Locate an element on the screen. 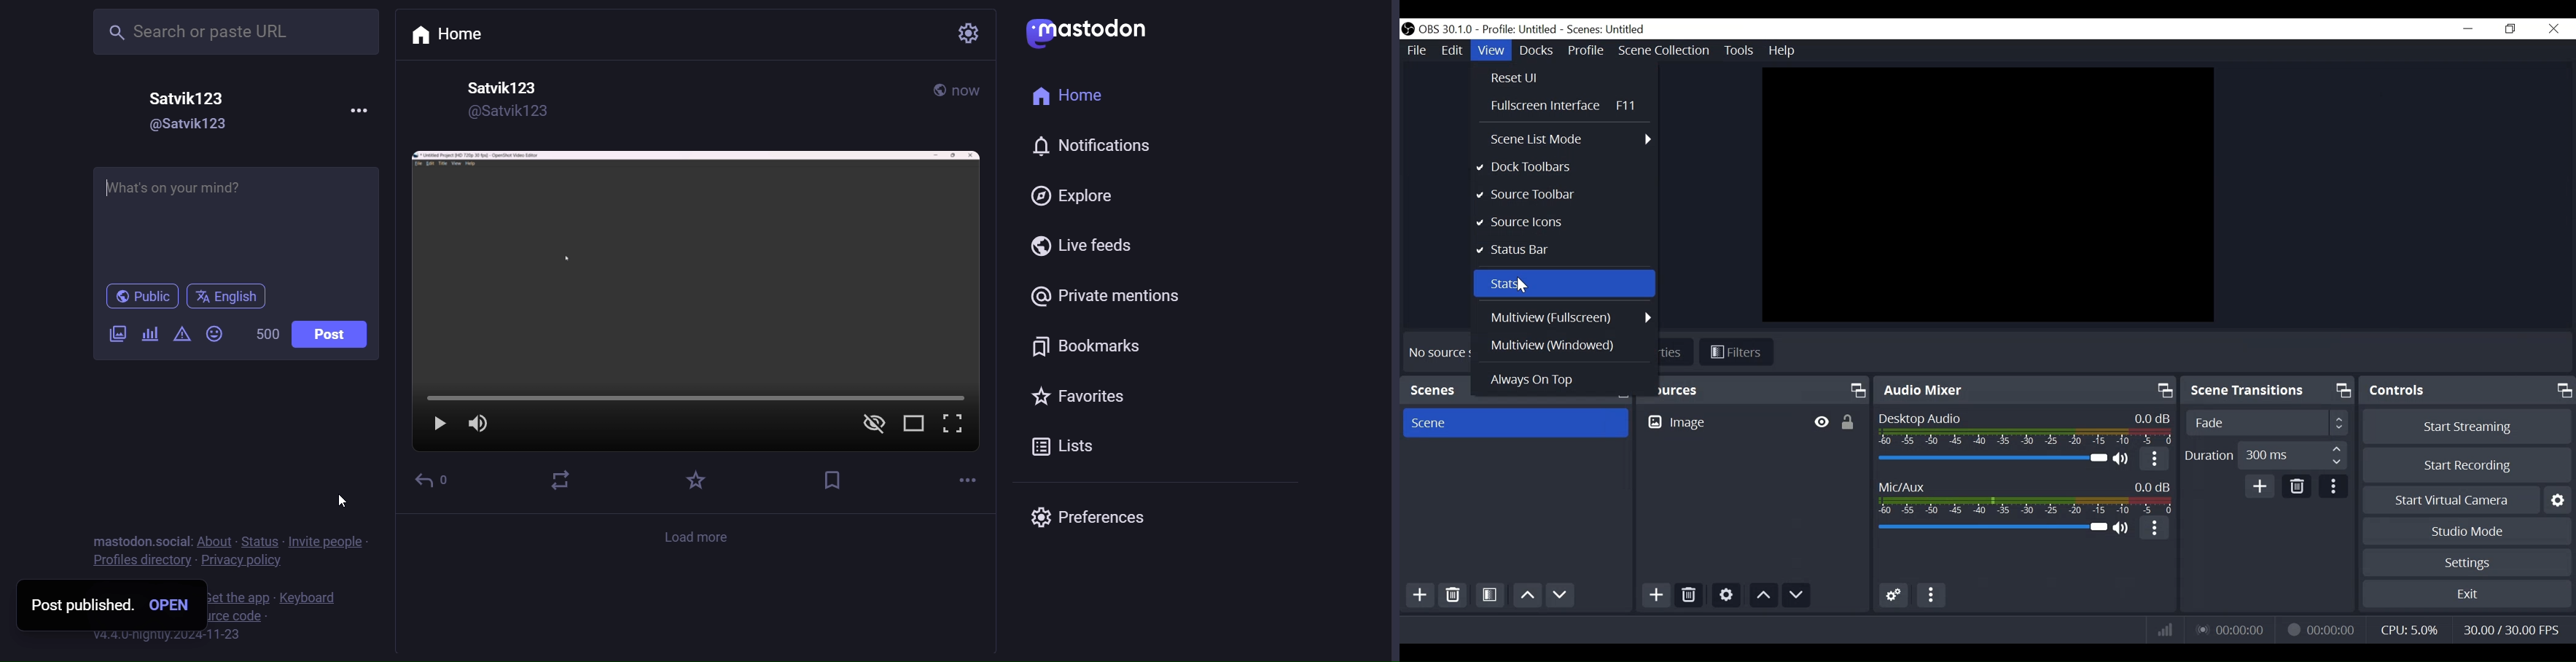  Scene Name is located at coordinates (1610, 29).